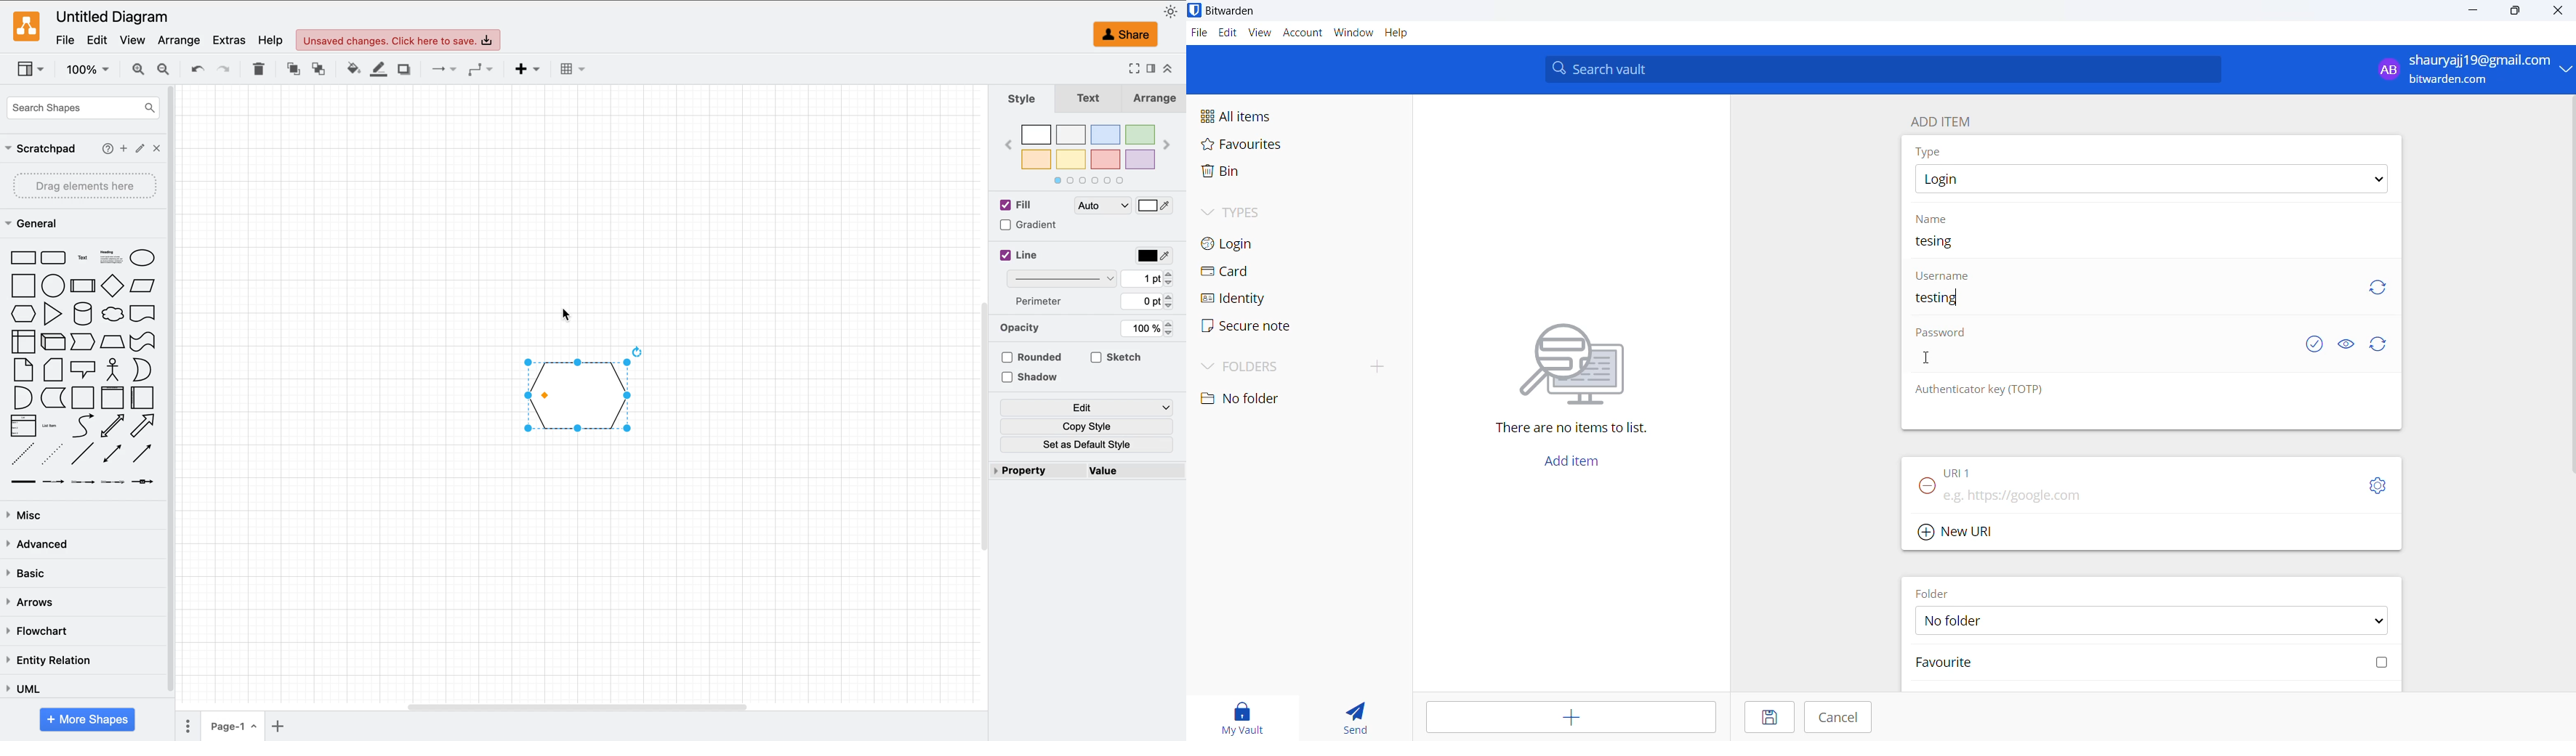  I want to click on circle, so click(53, 285).